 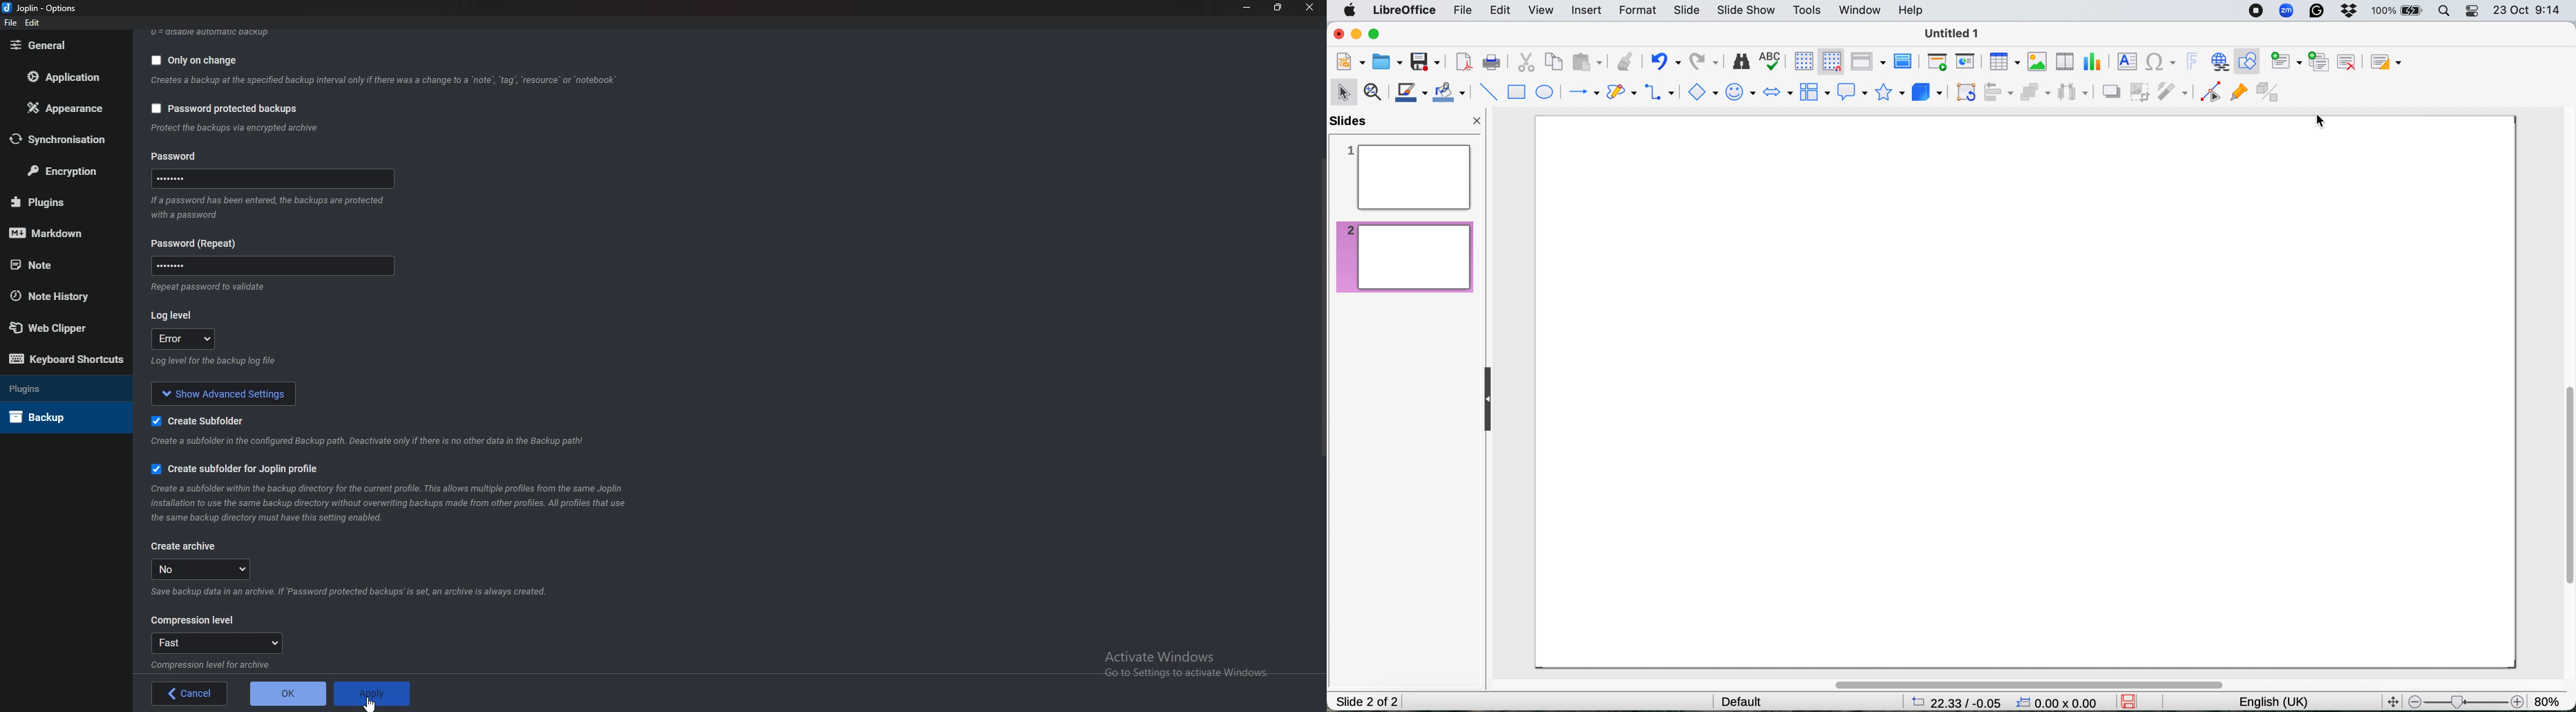 What do you see at coordinates (1519, 92) in the screenshot?
I see `rectangle` at bounding box center [1519, 92].